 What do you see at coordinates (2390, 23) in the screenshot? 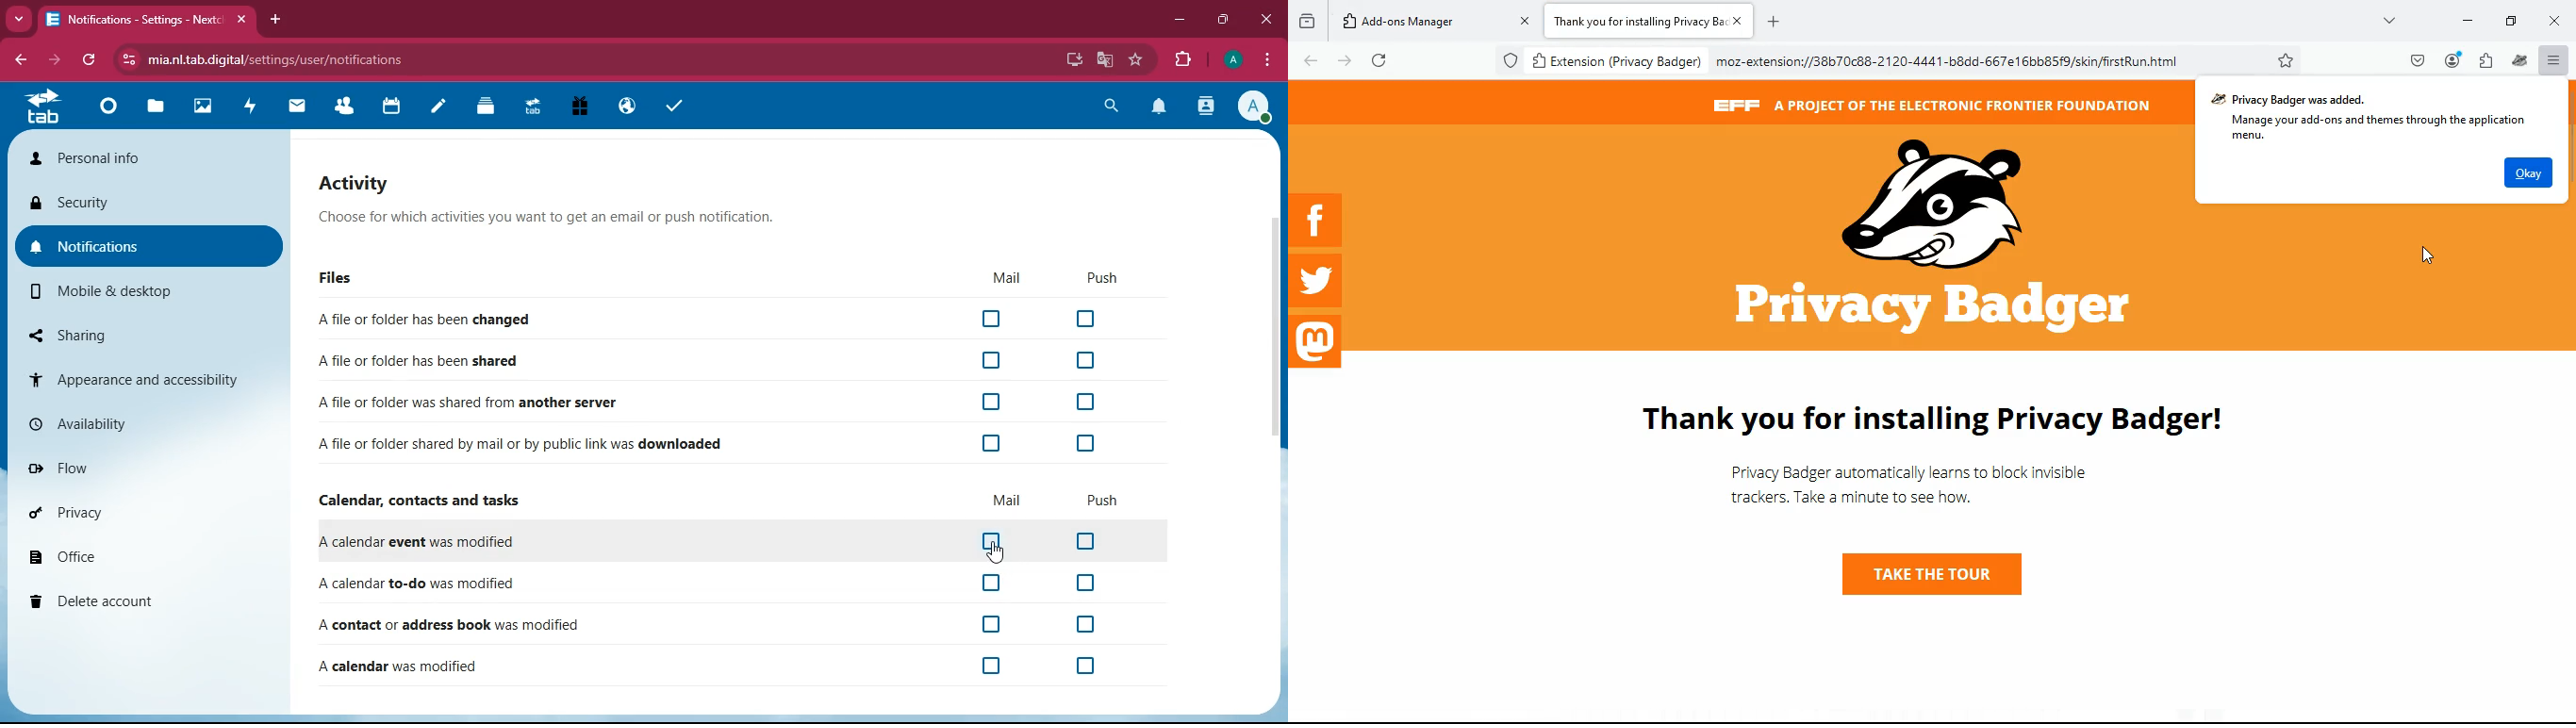
I see `more` at bounding box center [2390, 23].